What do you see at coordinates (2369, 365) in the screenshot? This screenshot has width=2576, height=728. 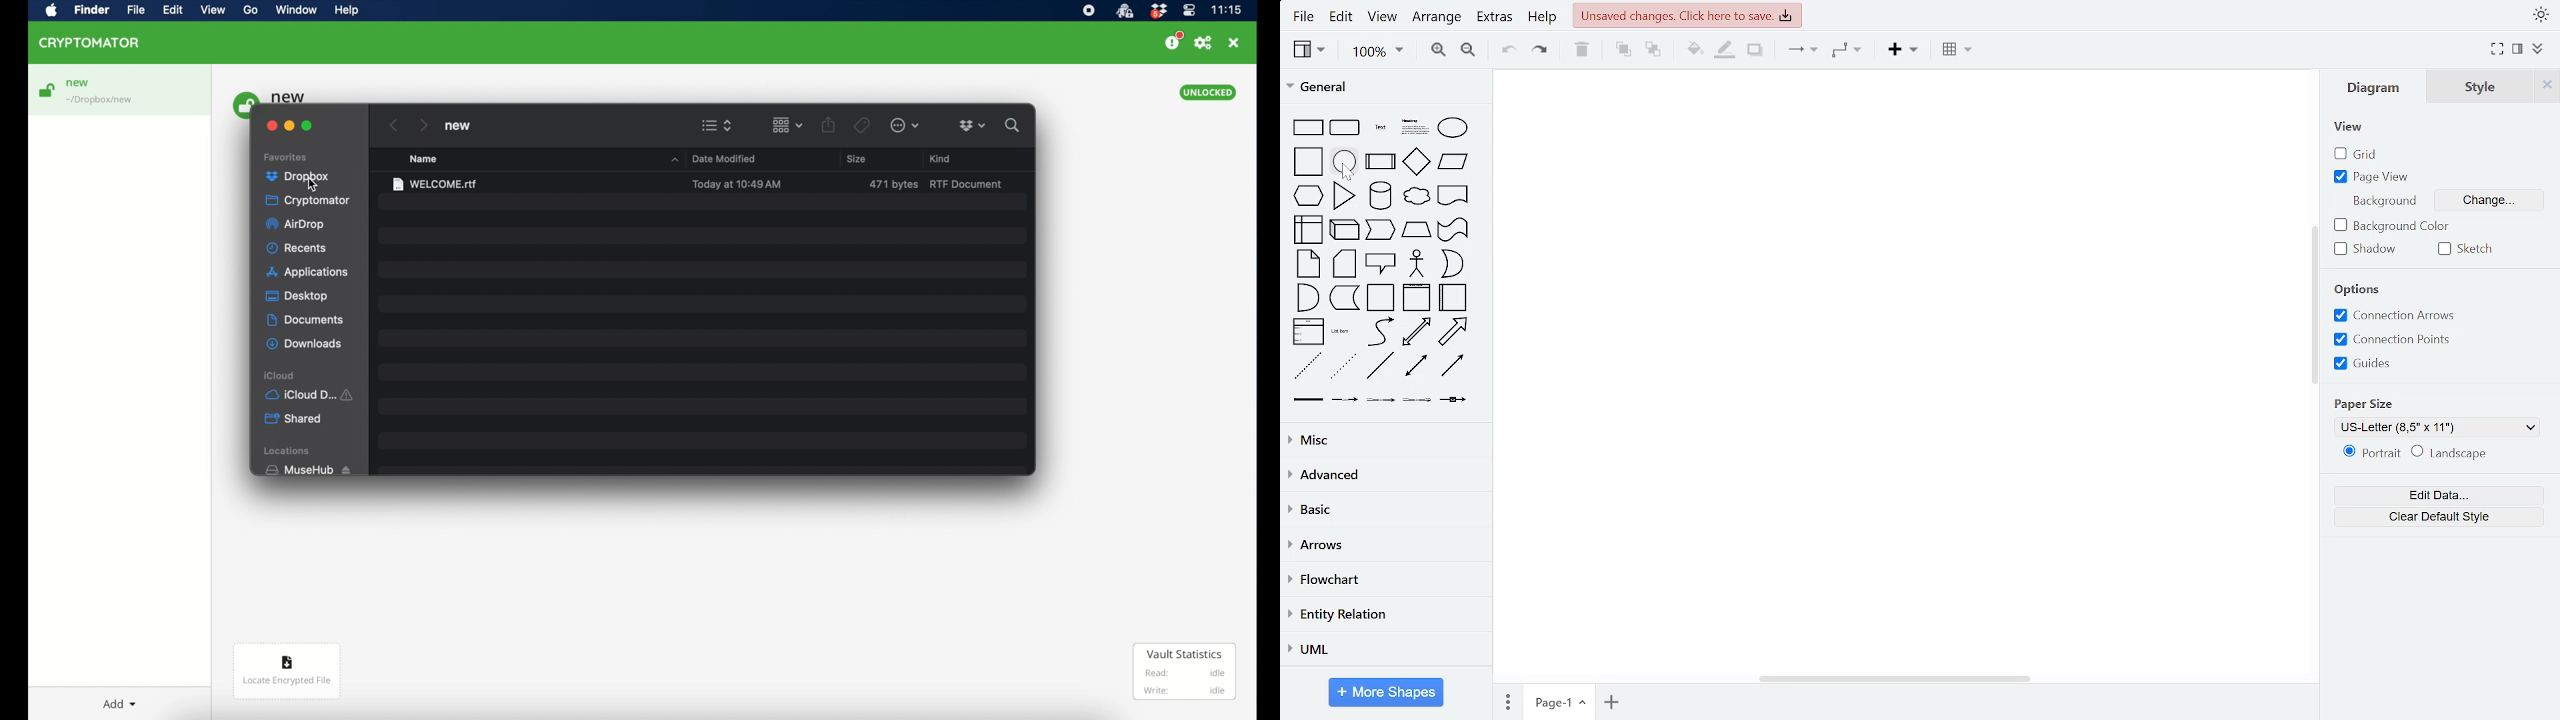 I see `guides` at bounding box center [2369, 365].